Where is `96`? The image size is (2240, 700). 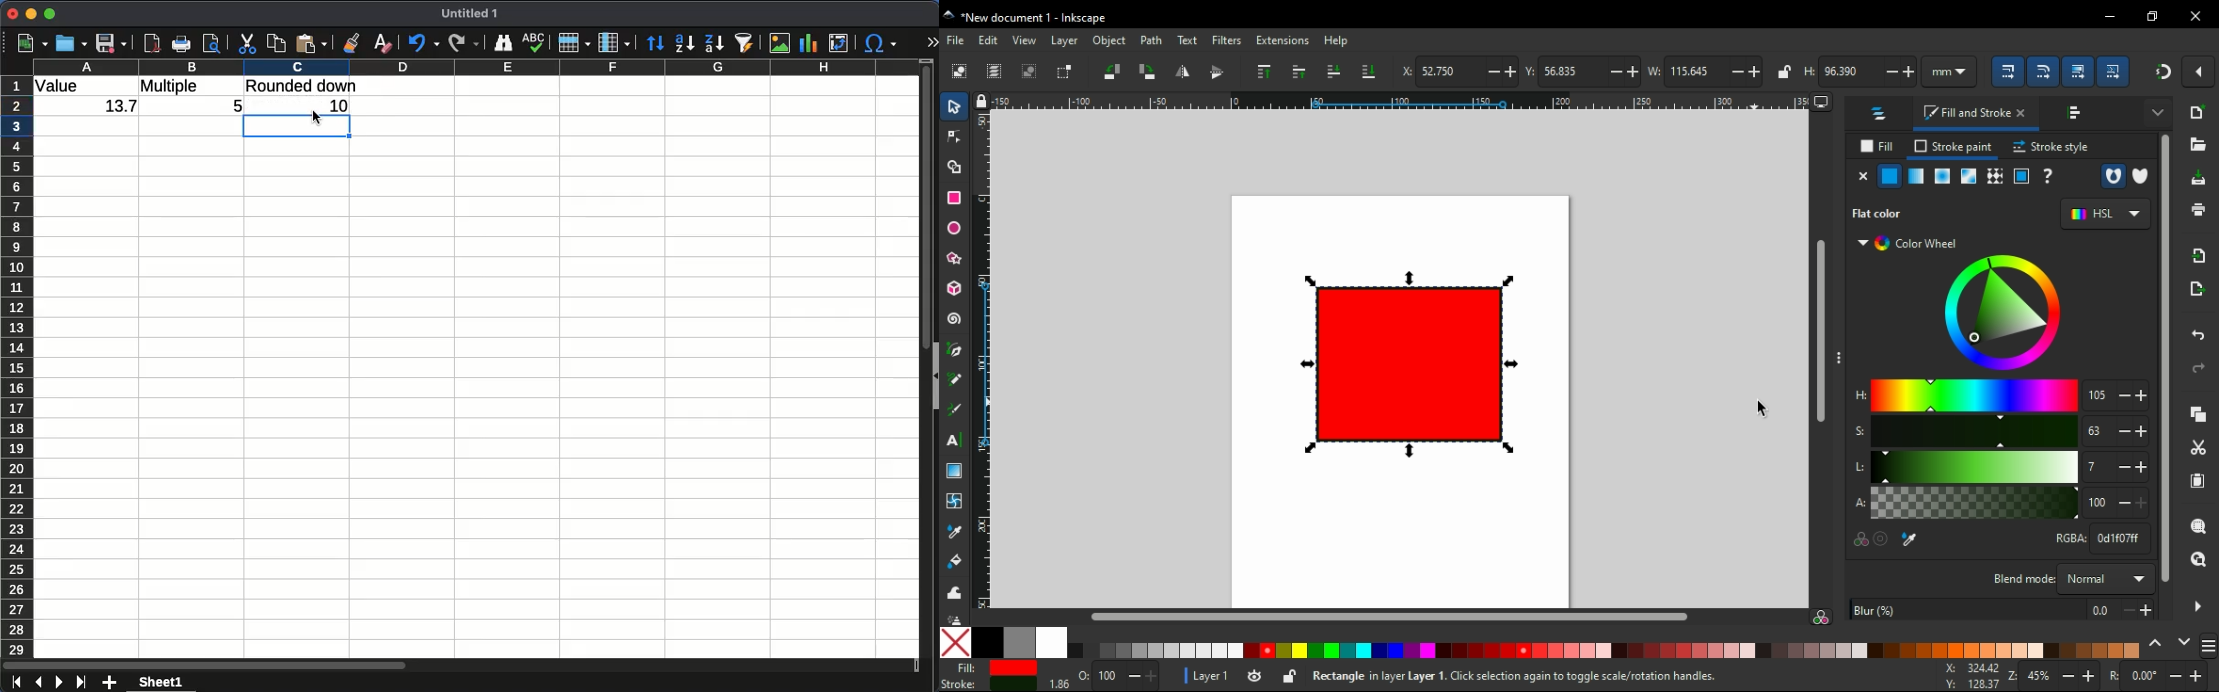
96 is located at coordinates (1851, 71).